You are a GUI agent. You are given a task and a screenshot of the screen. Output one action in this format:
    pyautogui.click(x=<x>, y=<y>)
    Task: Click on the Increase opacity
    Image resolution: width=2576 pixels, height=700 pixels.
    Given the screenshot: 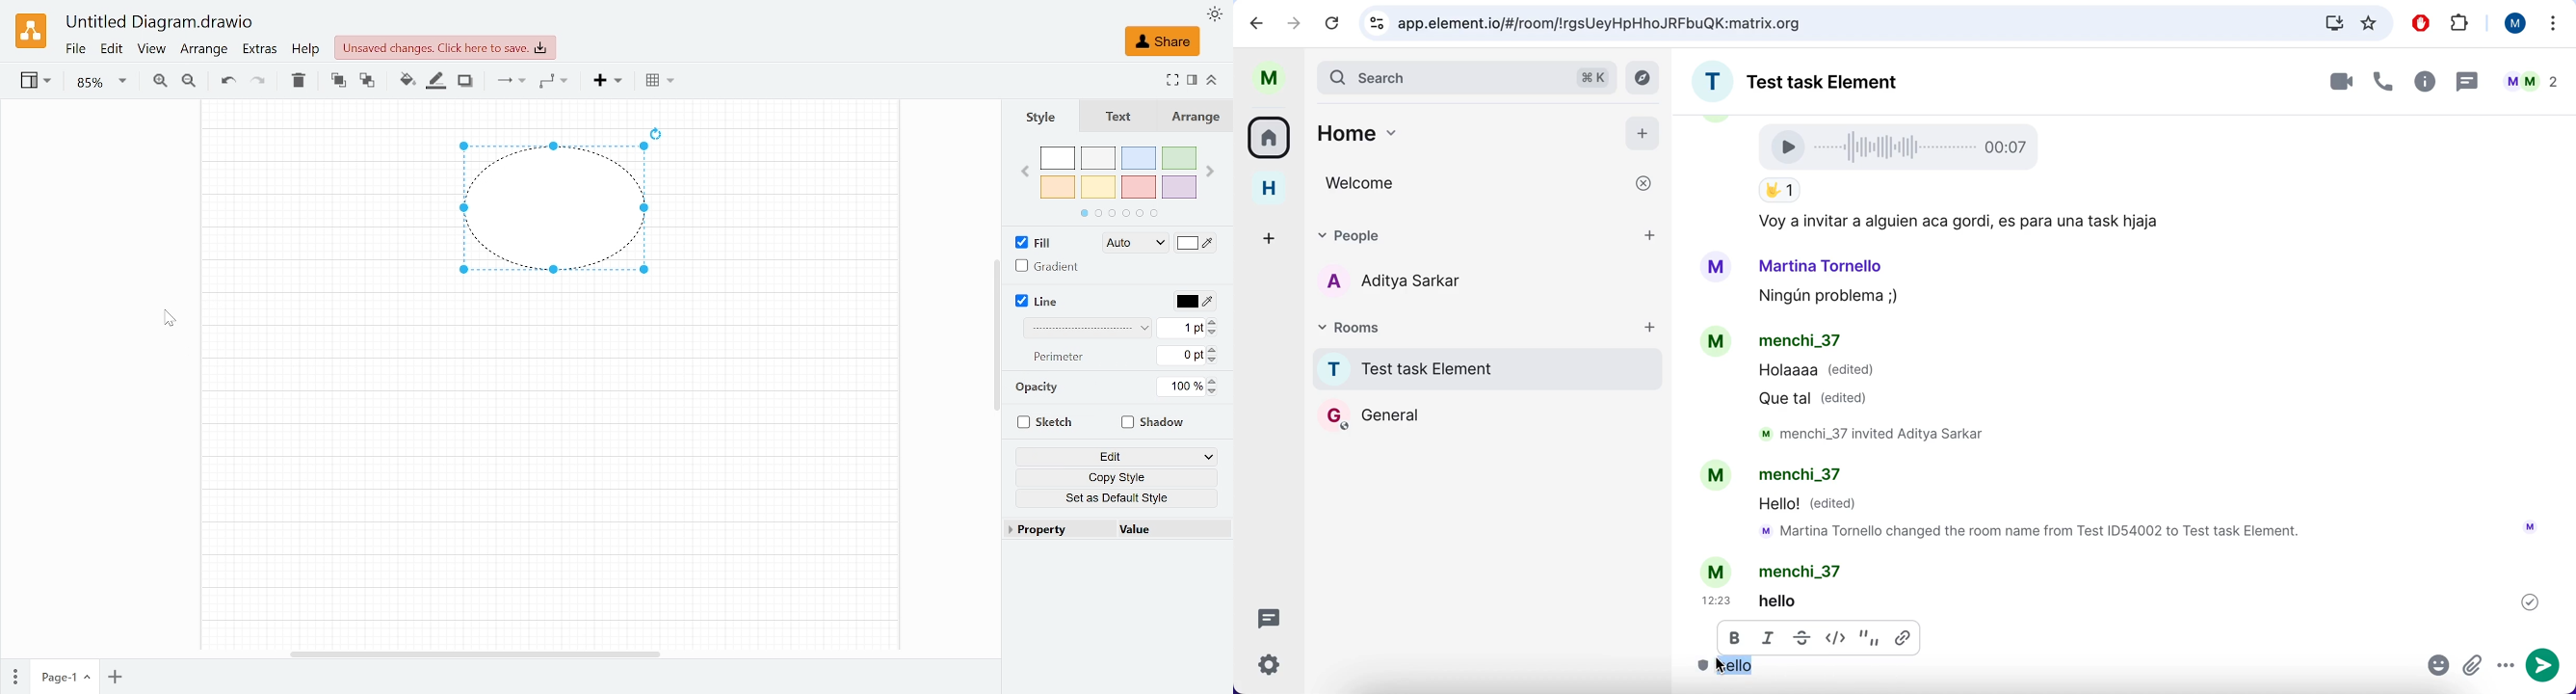 What is the action you would take?
    pyautogui.click(x=1213, y=381)
    